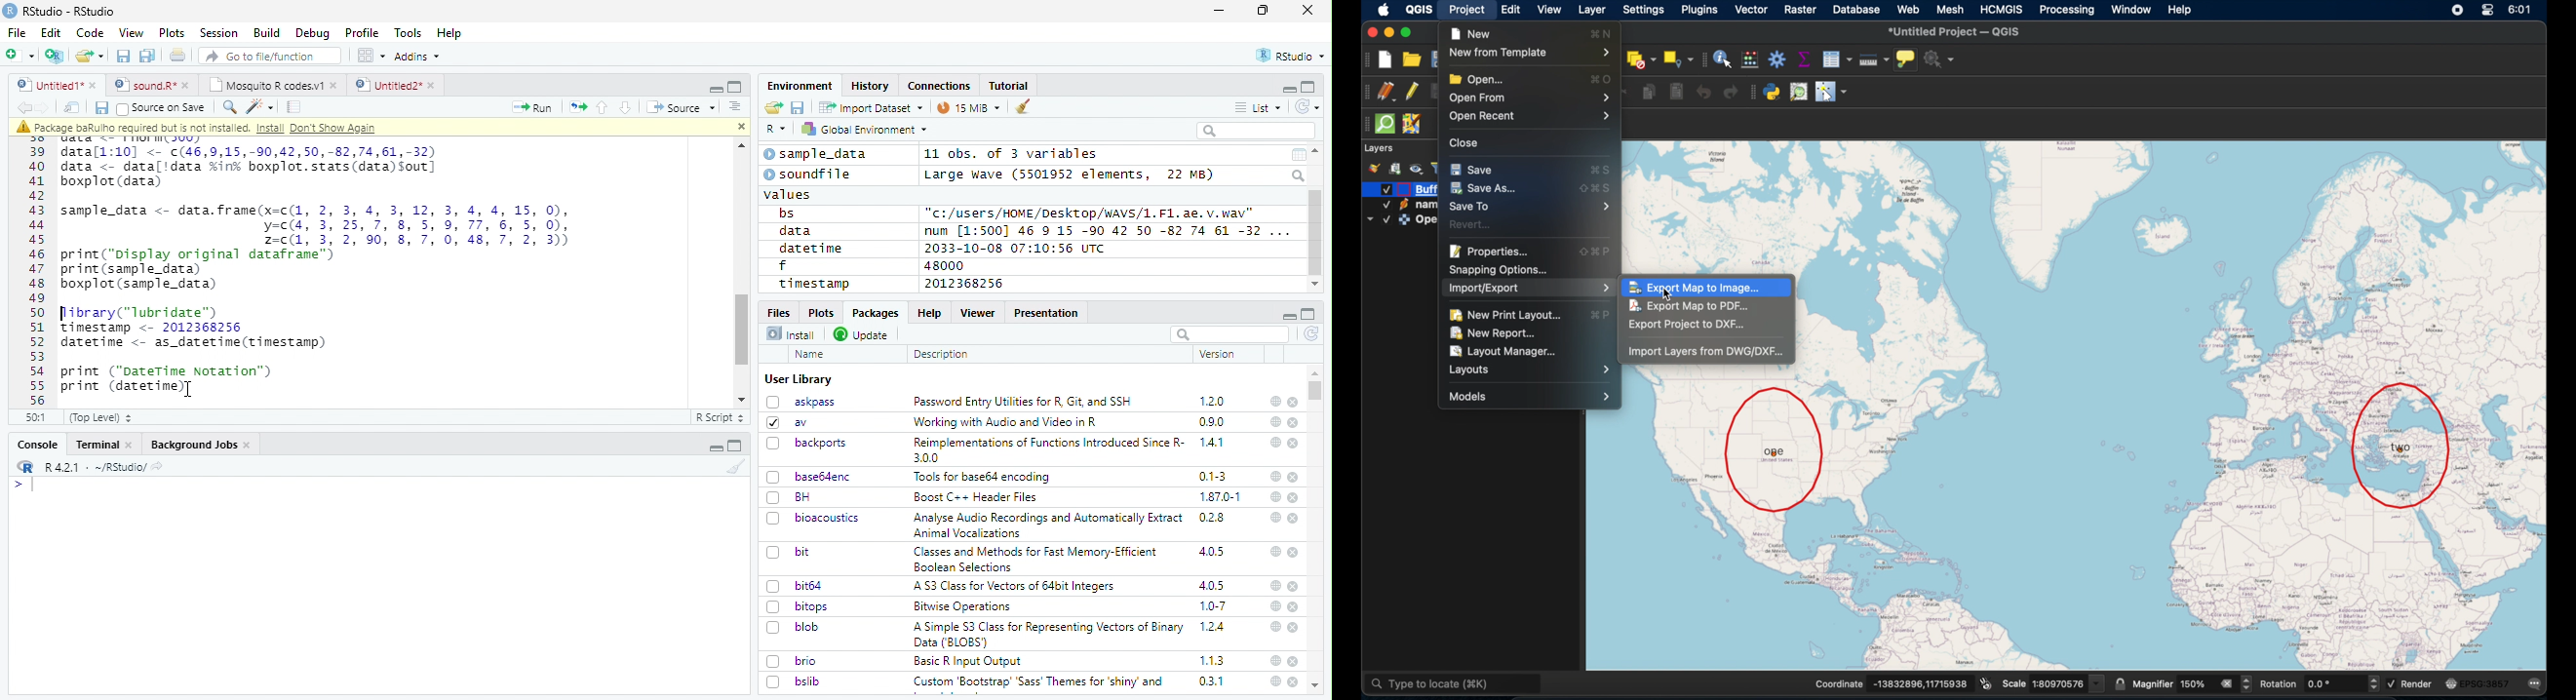 Image resolution: width=2576 pixels, height=700 pixels. Describe the element at coordinates (964, 606) in the screenshot. I see `Bitwise Operations` at that location.